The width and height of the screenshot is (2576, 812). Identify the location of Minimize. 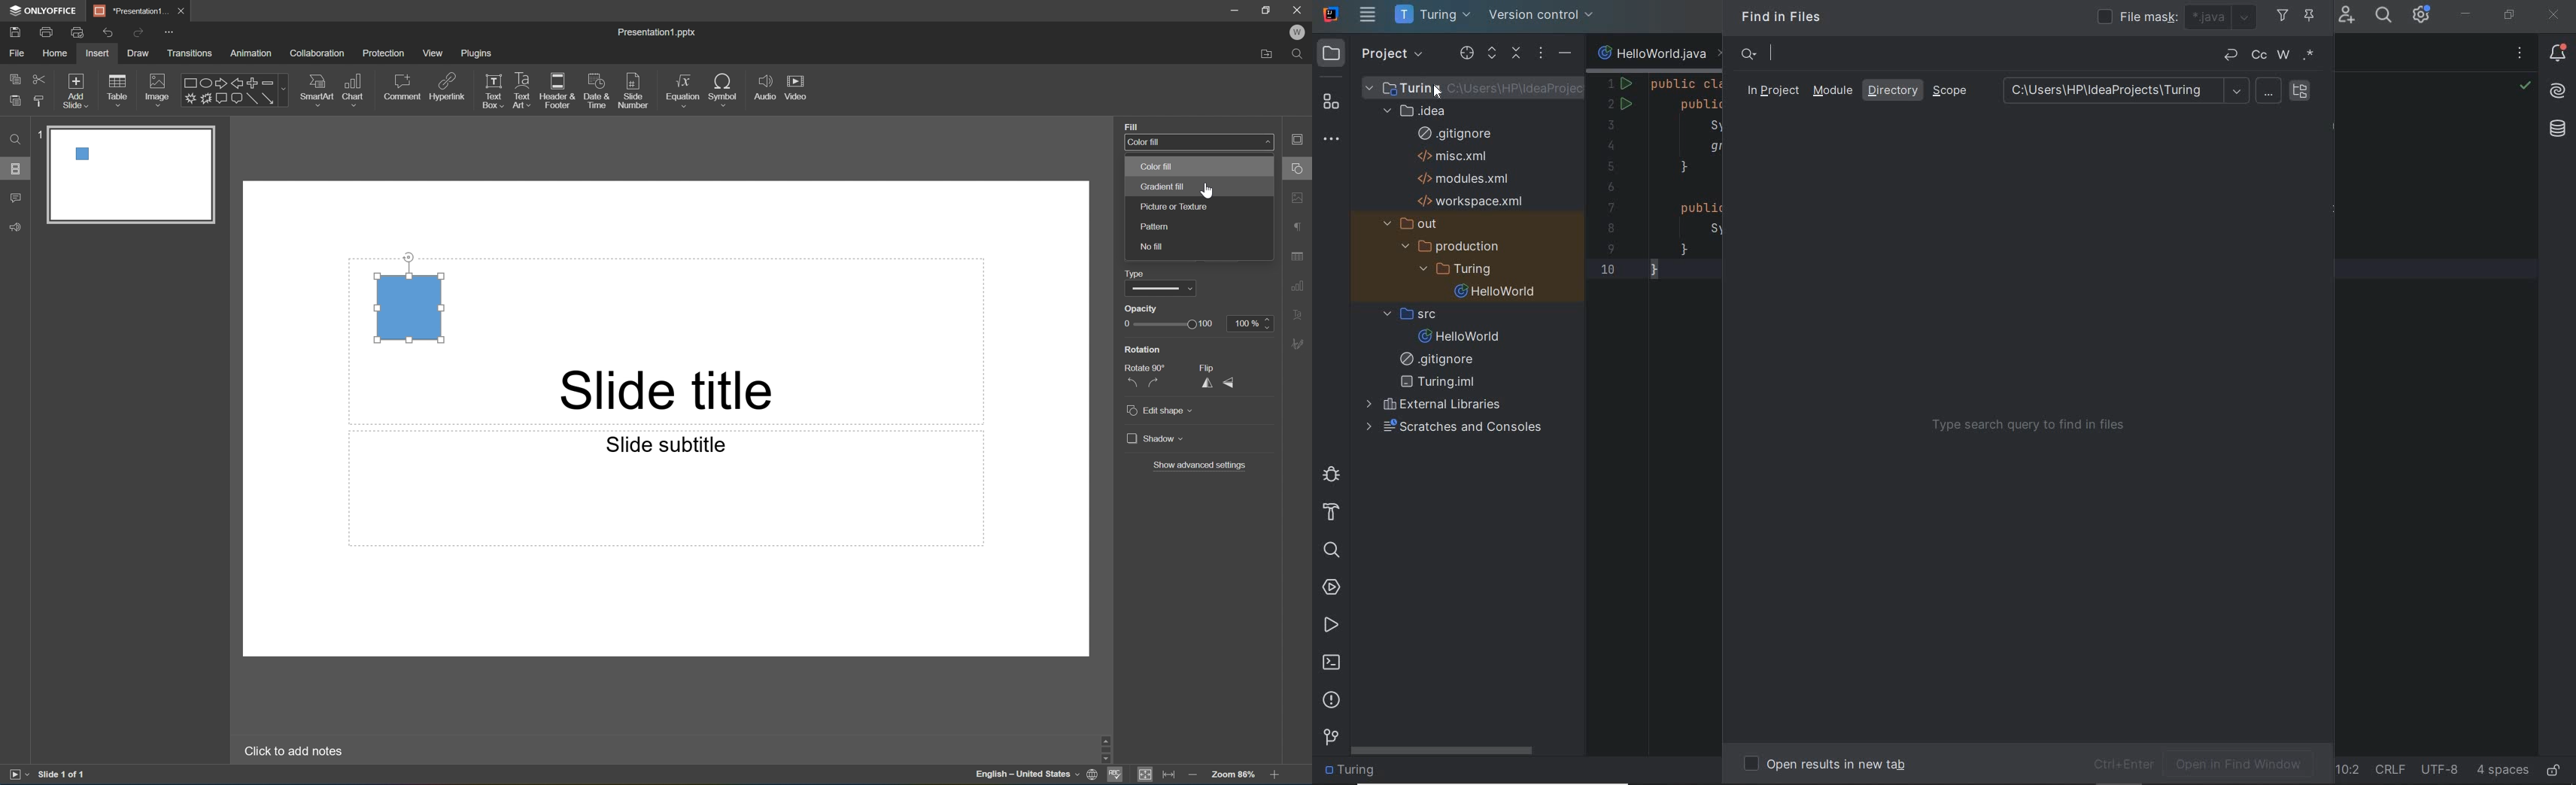
(1236, 8).